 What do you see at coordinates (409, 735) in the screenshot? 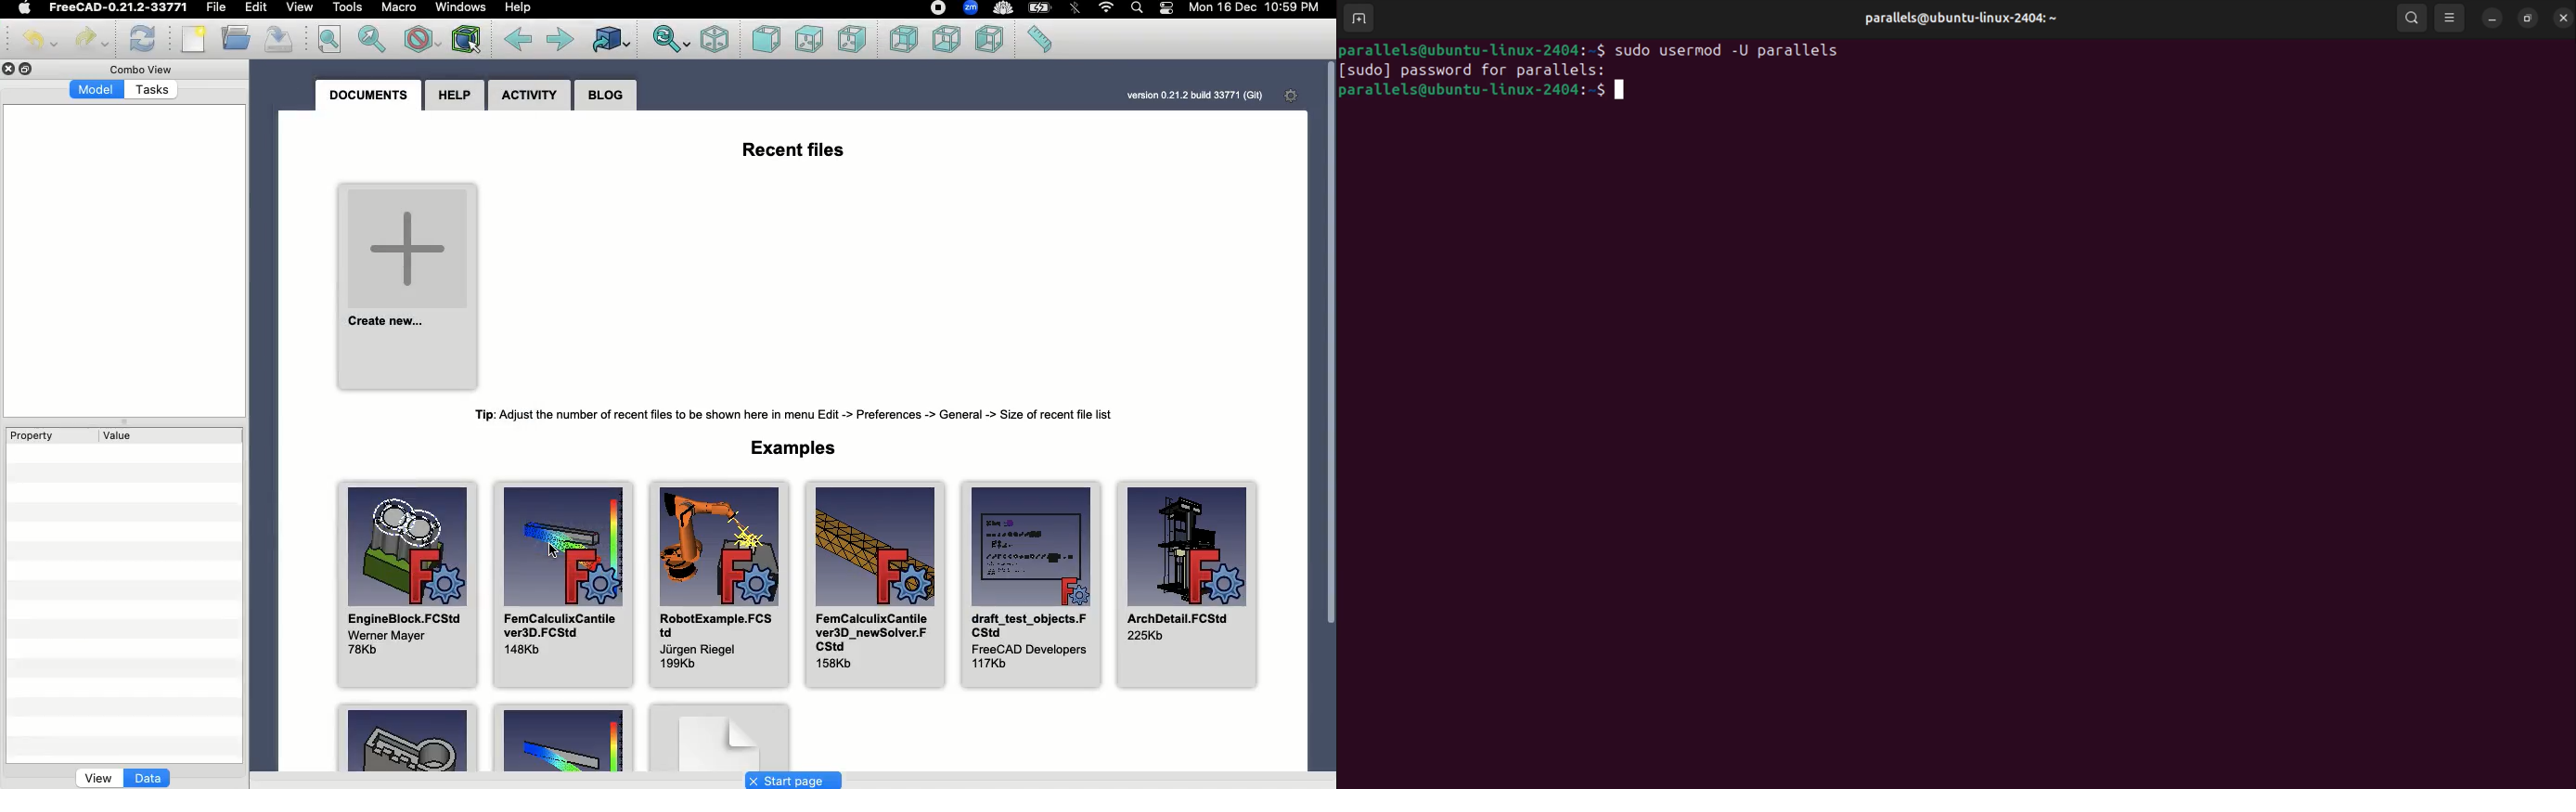
I see `Example 1` at bounding box center [409, 735].